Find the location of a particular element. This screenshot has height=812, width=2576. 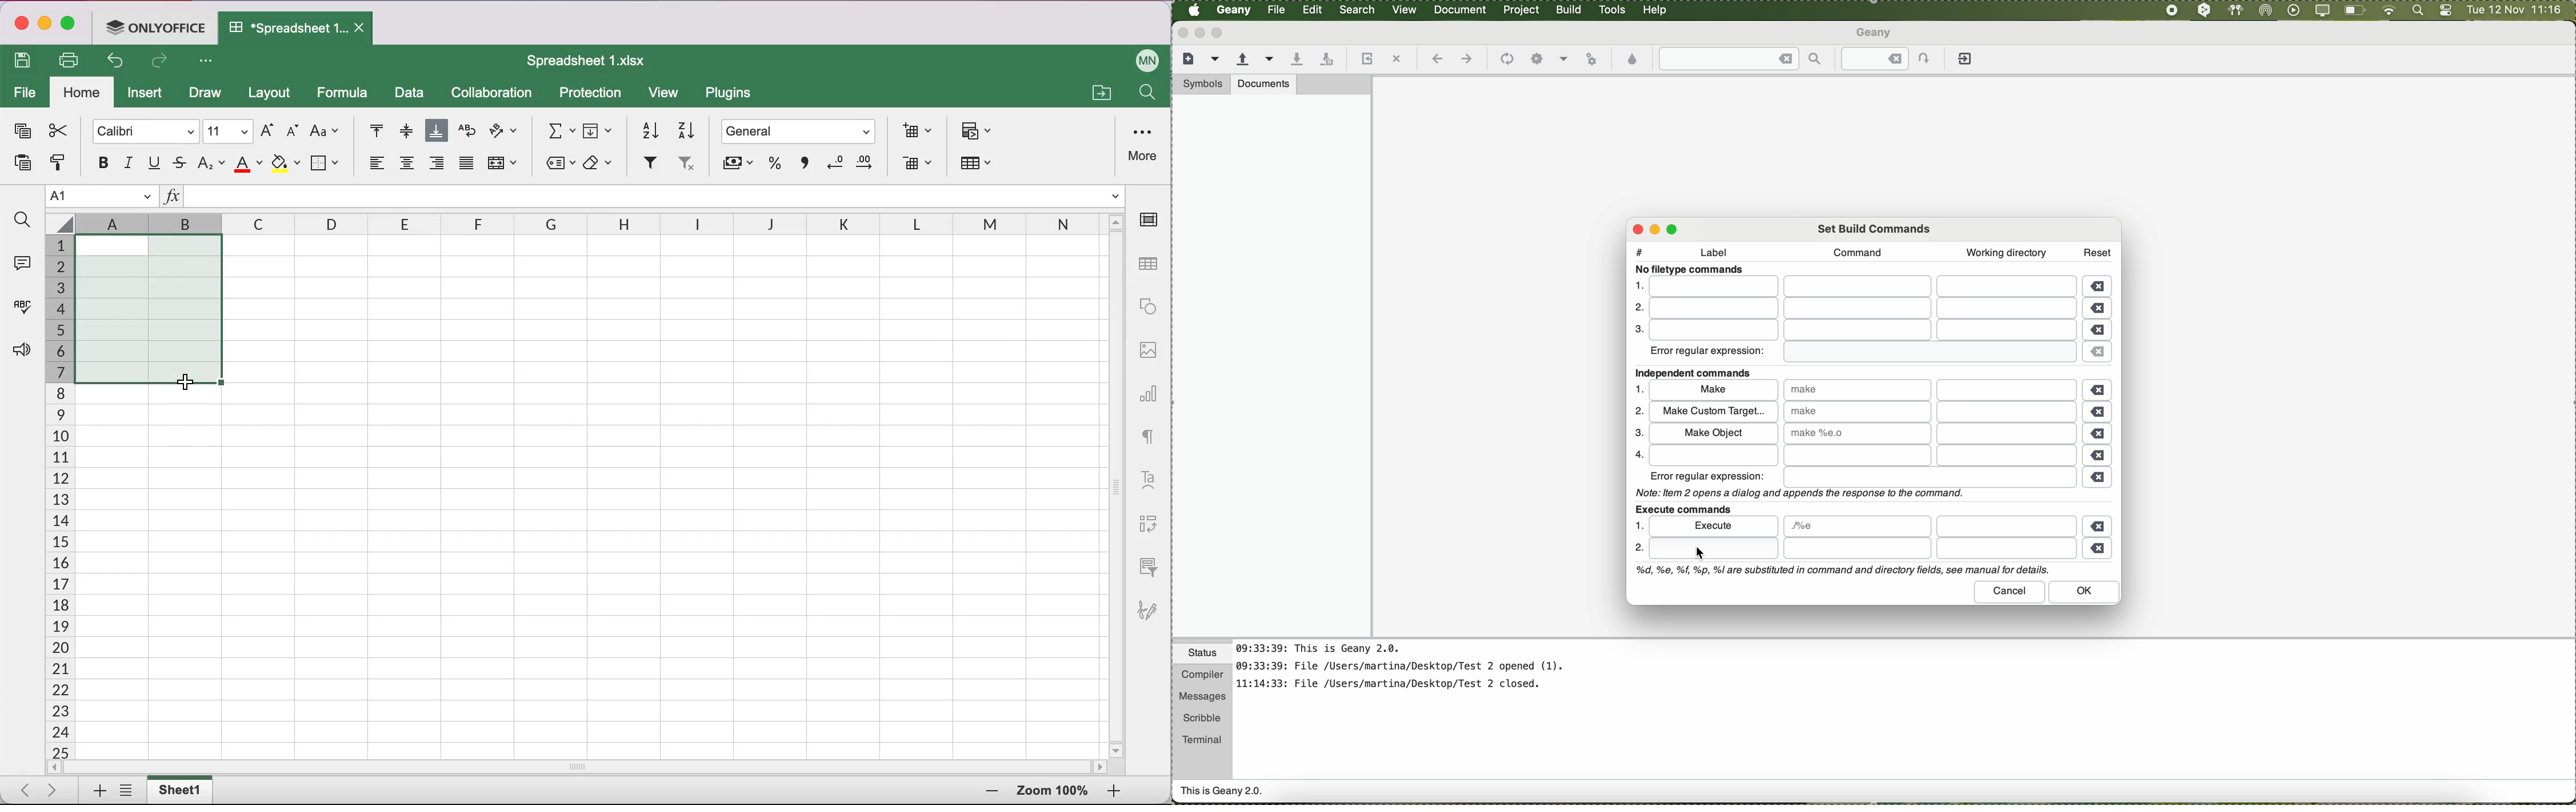

image is located at coordinates (1148, 348).